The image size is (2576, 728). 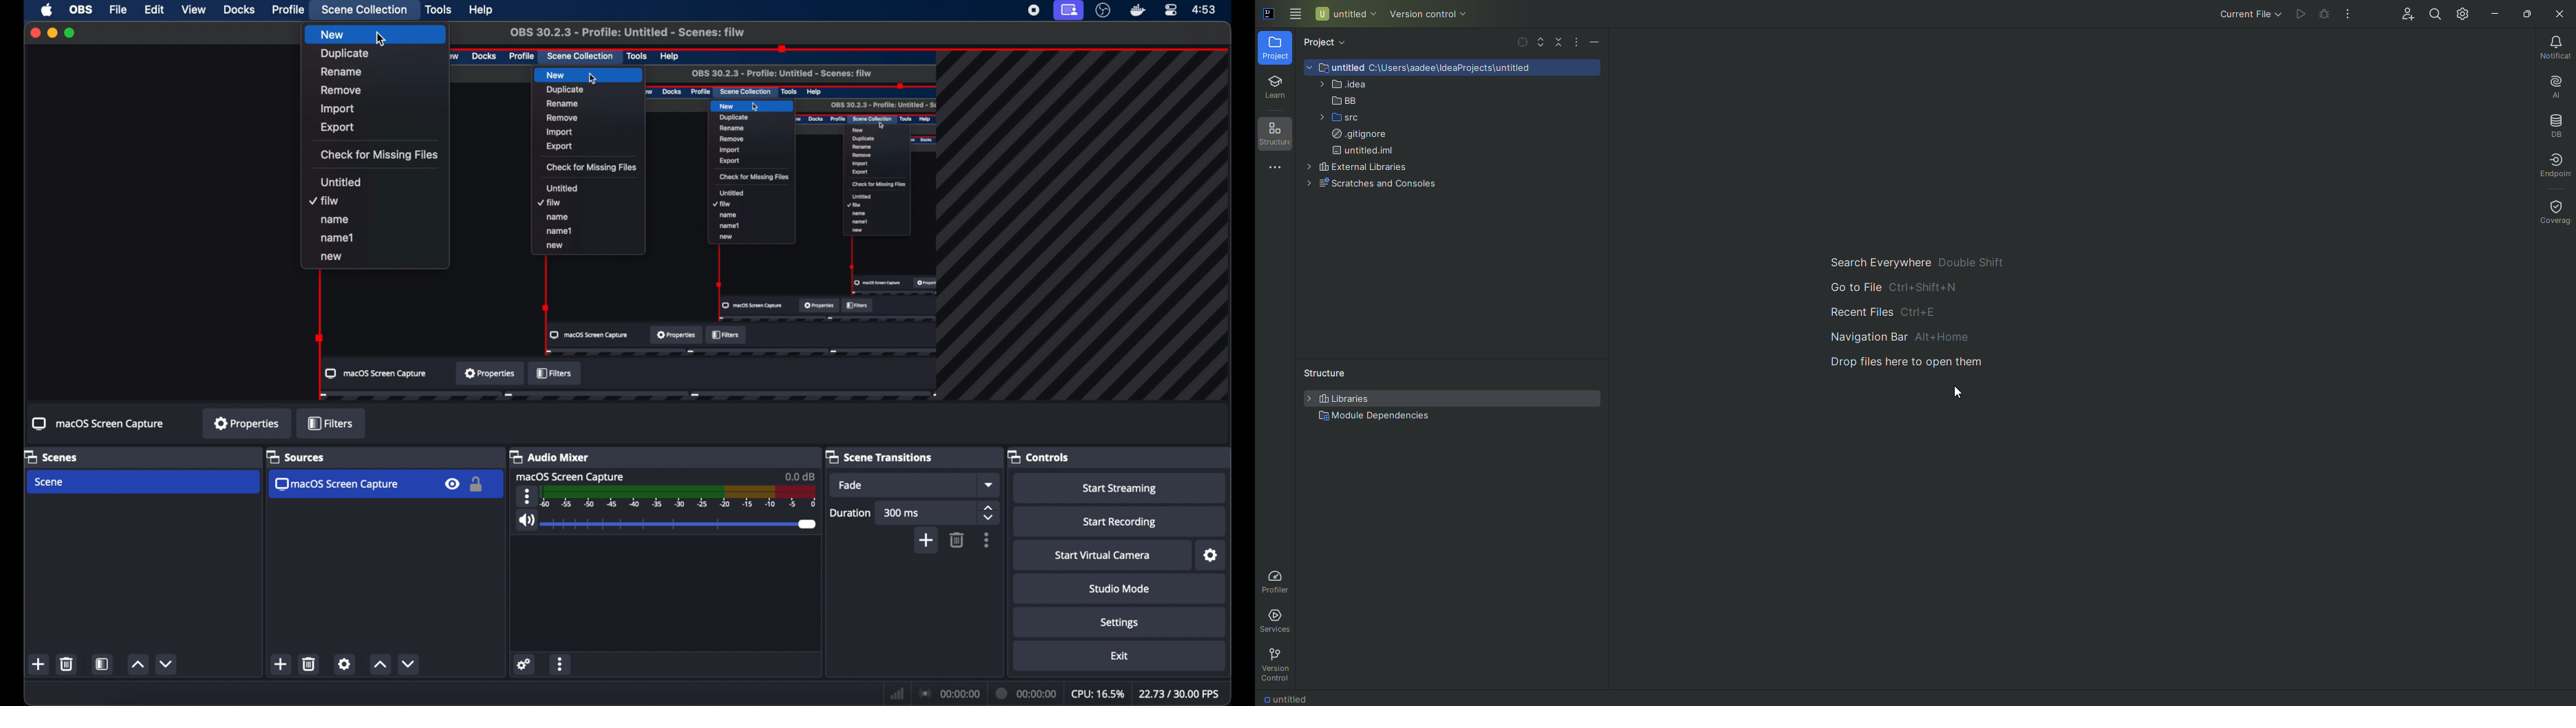 What do you see at coordinates (1375, 417) in the screenshot?
I see `Module Dependencies` at bounding box center [1375, 417].